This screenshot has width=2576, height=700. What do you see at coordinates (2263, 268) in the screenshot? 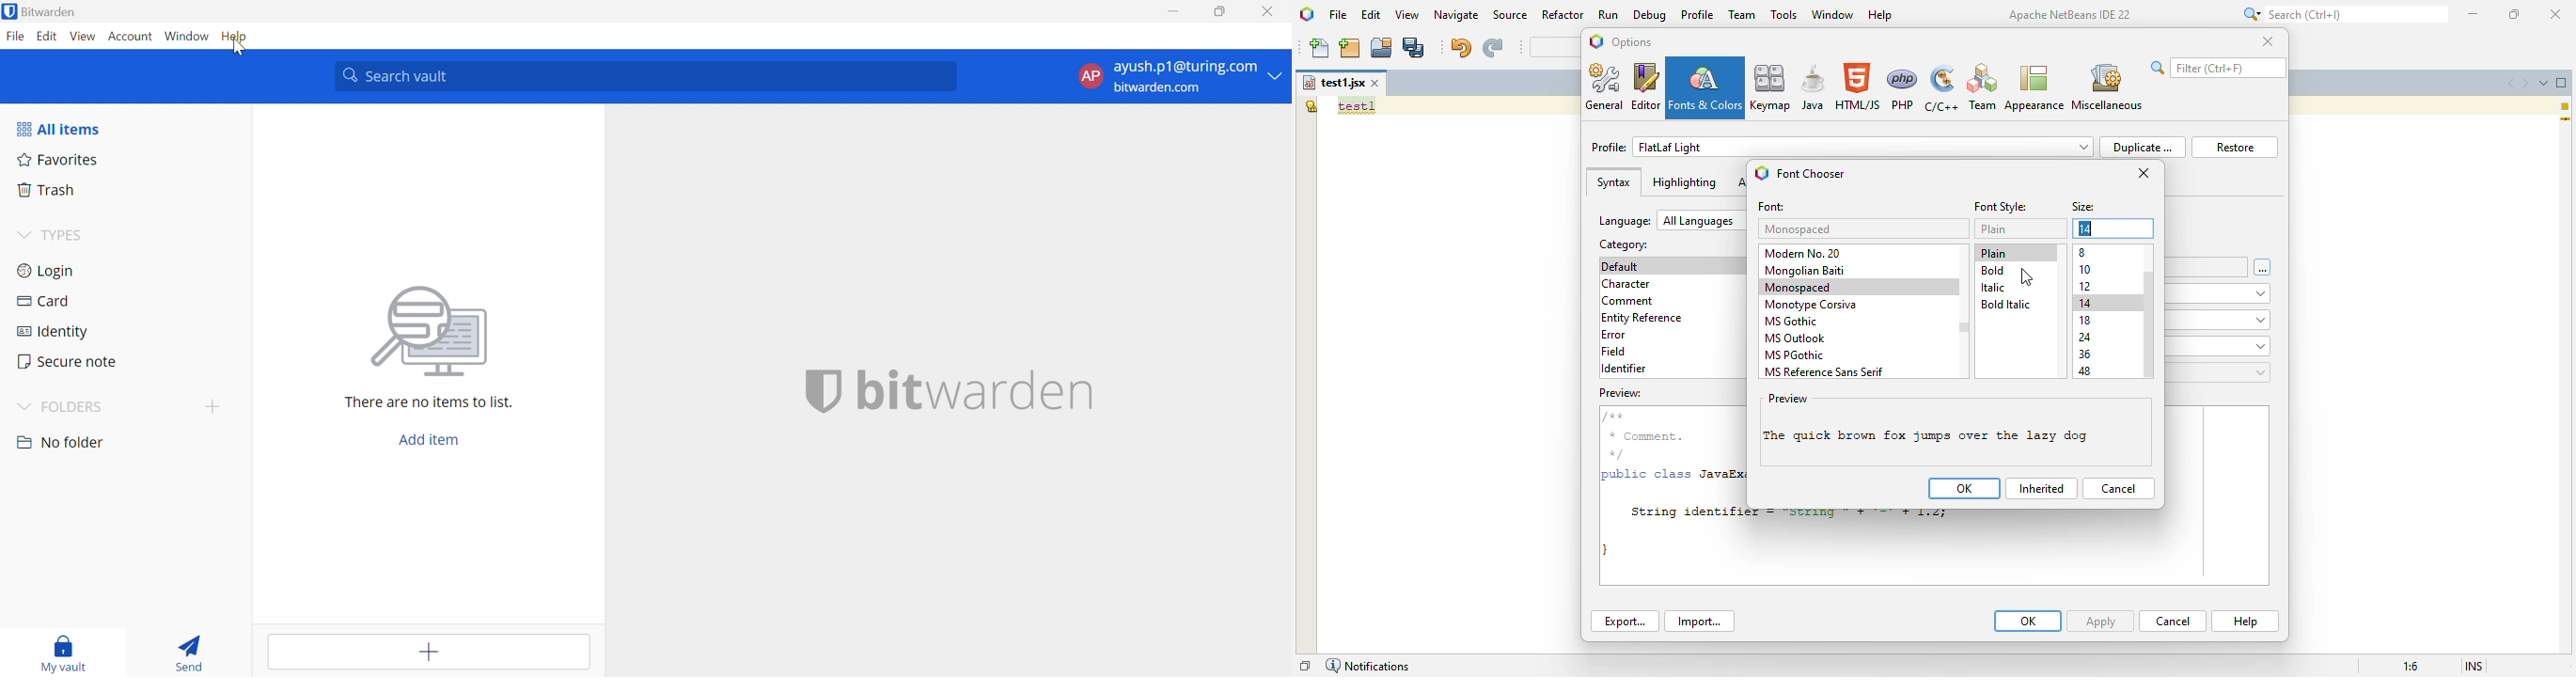
I see `..` at bounding box center [2263, 268].